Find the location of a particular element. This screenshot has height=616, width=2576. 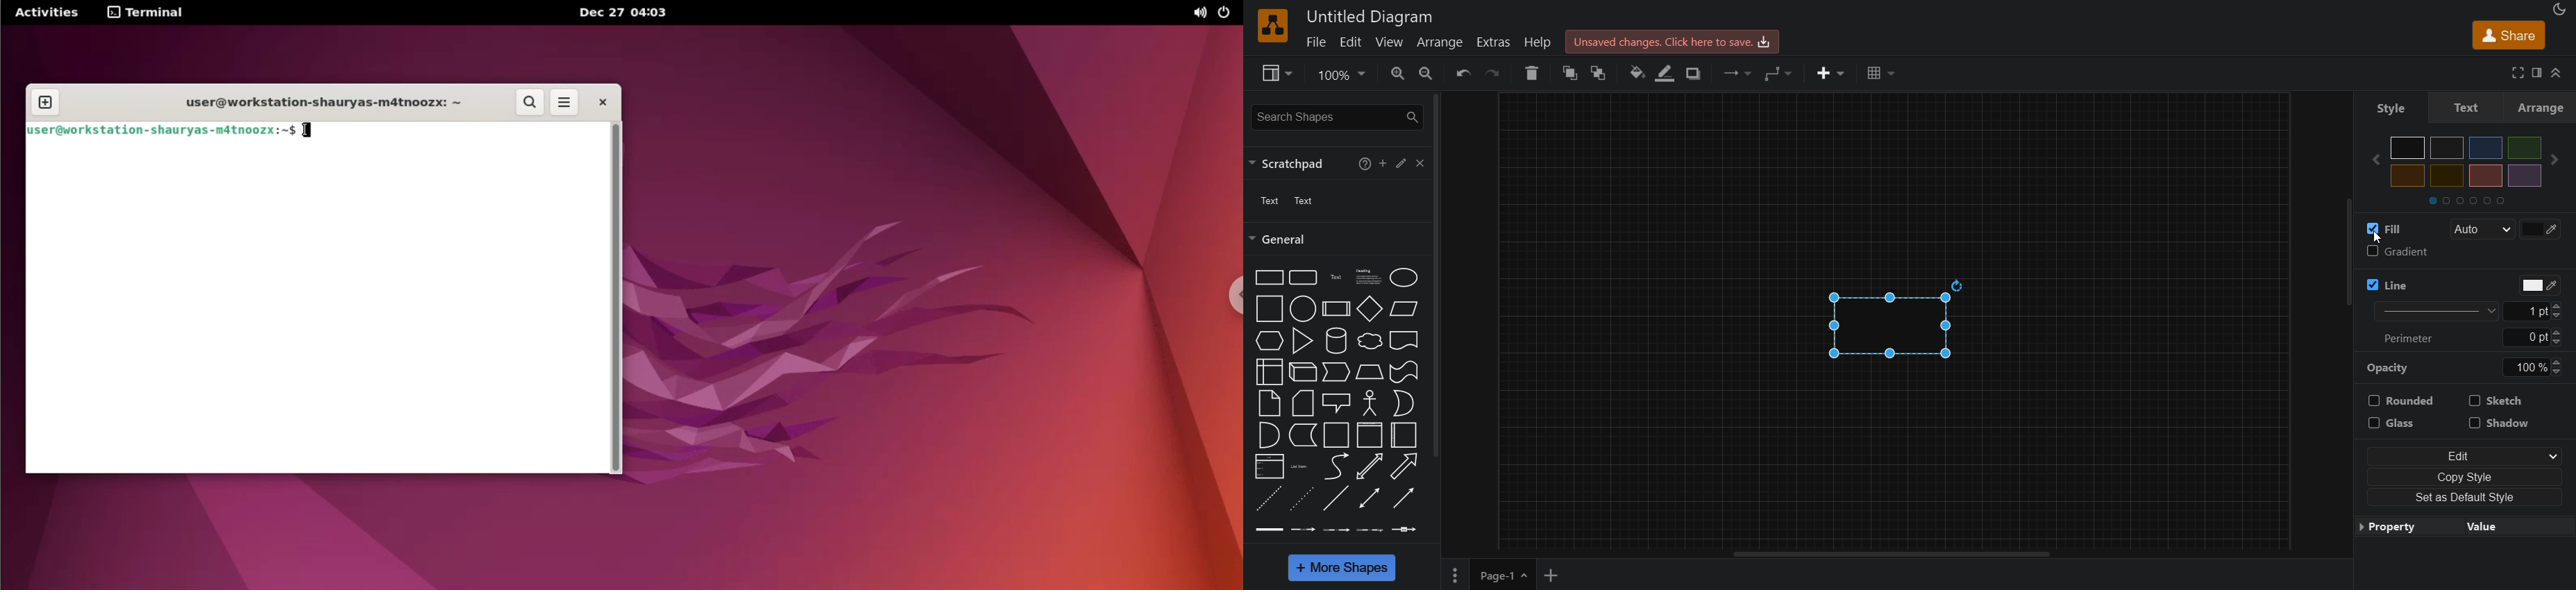

ellipse is located at coordinates (1401, 278).